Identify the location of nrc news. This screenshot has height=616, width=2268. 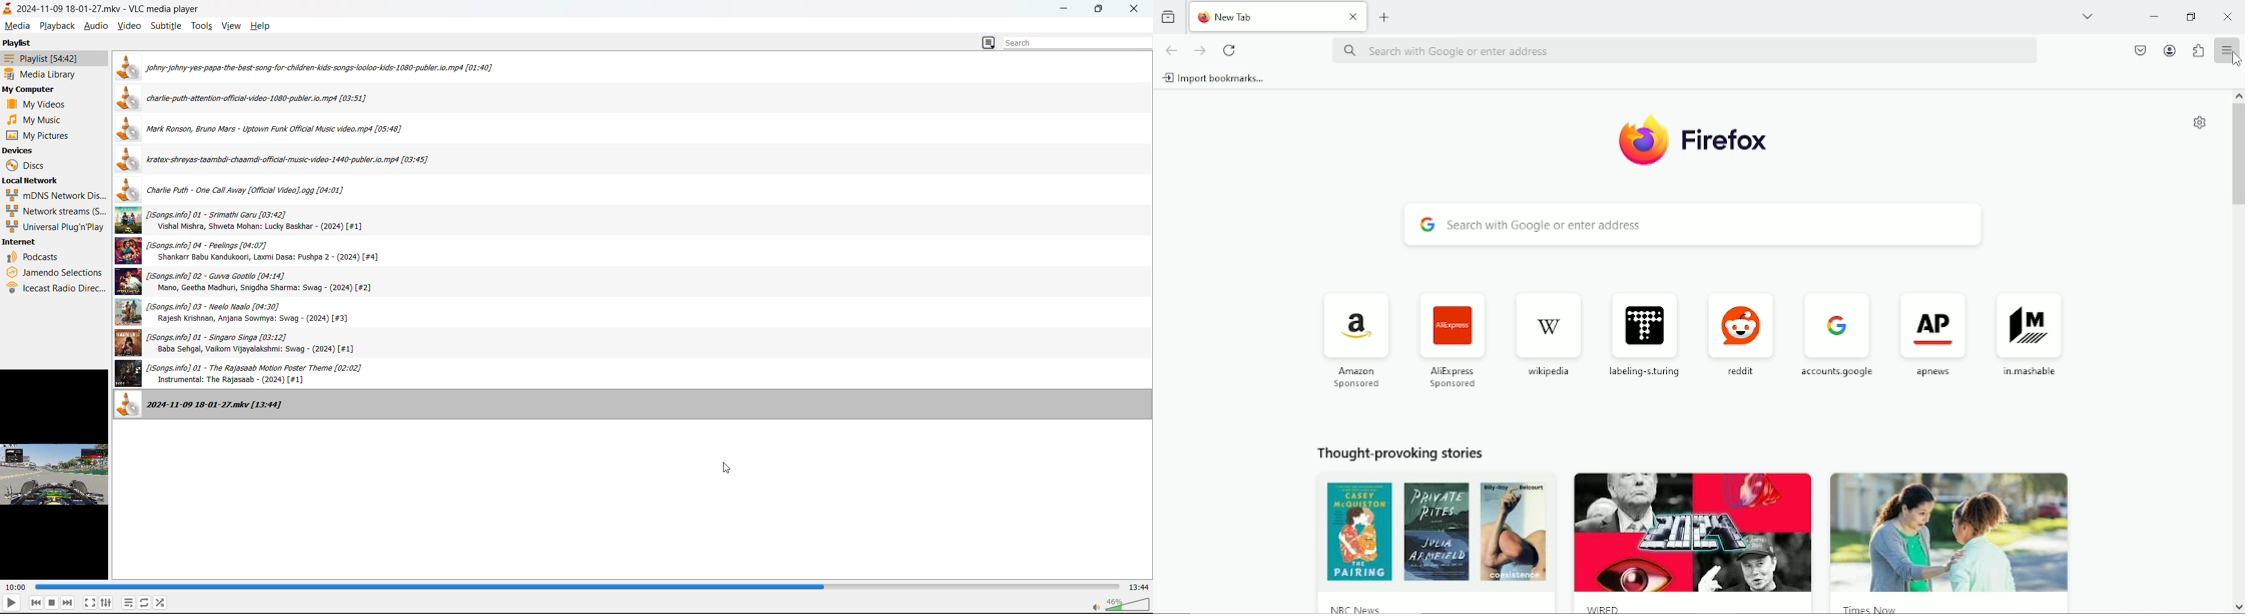
(1338, 604).